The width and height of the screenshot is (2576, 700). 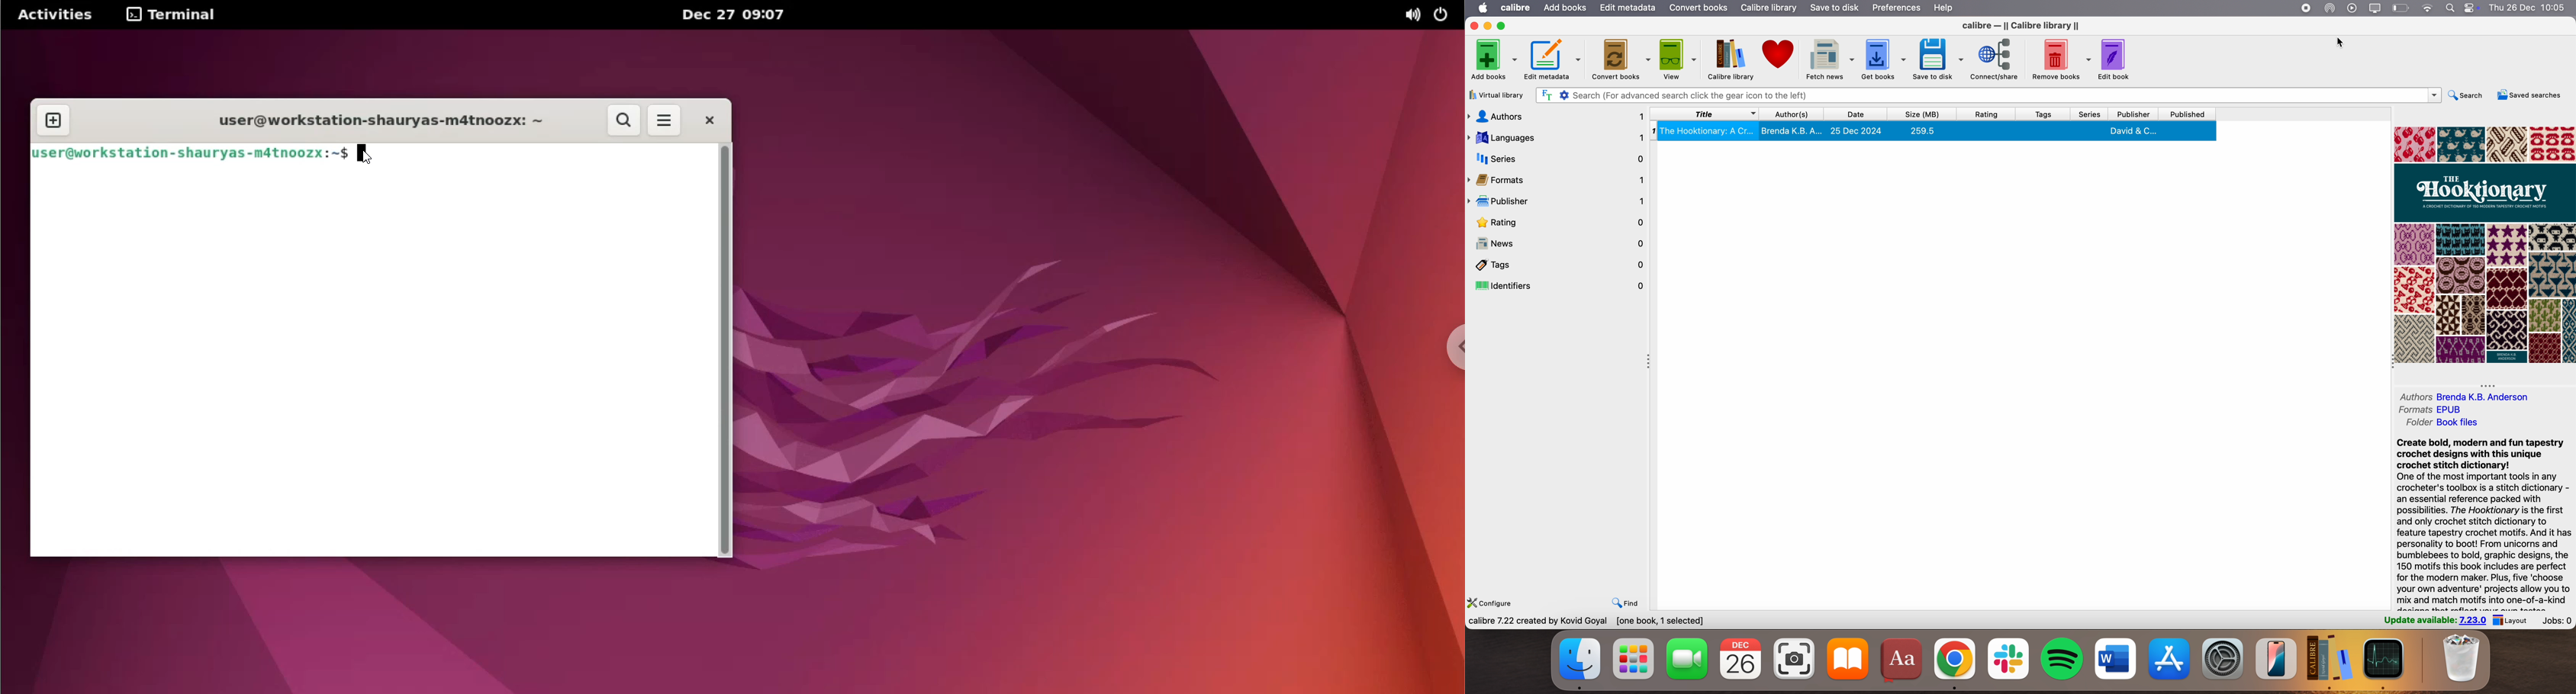 What do you see at coordinates (2329, 659) in the screenshot?
I see `click on Calibre` at bounding box center [2329, 659].